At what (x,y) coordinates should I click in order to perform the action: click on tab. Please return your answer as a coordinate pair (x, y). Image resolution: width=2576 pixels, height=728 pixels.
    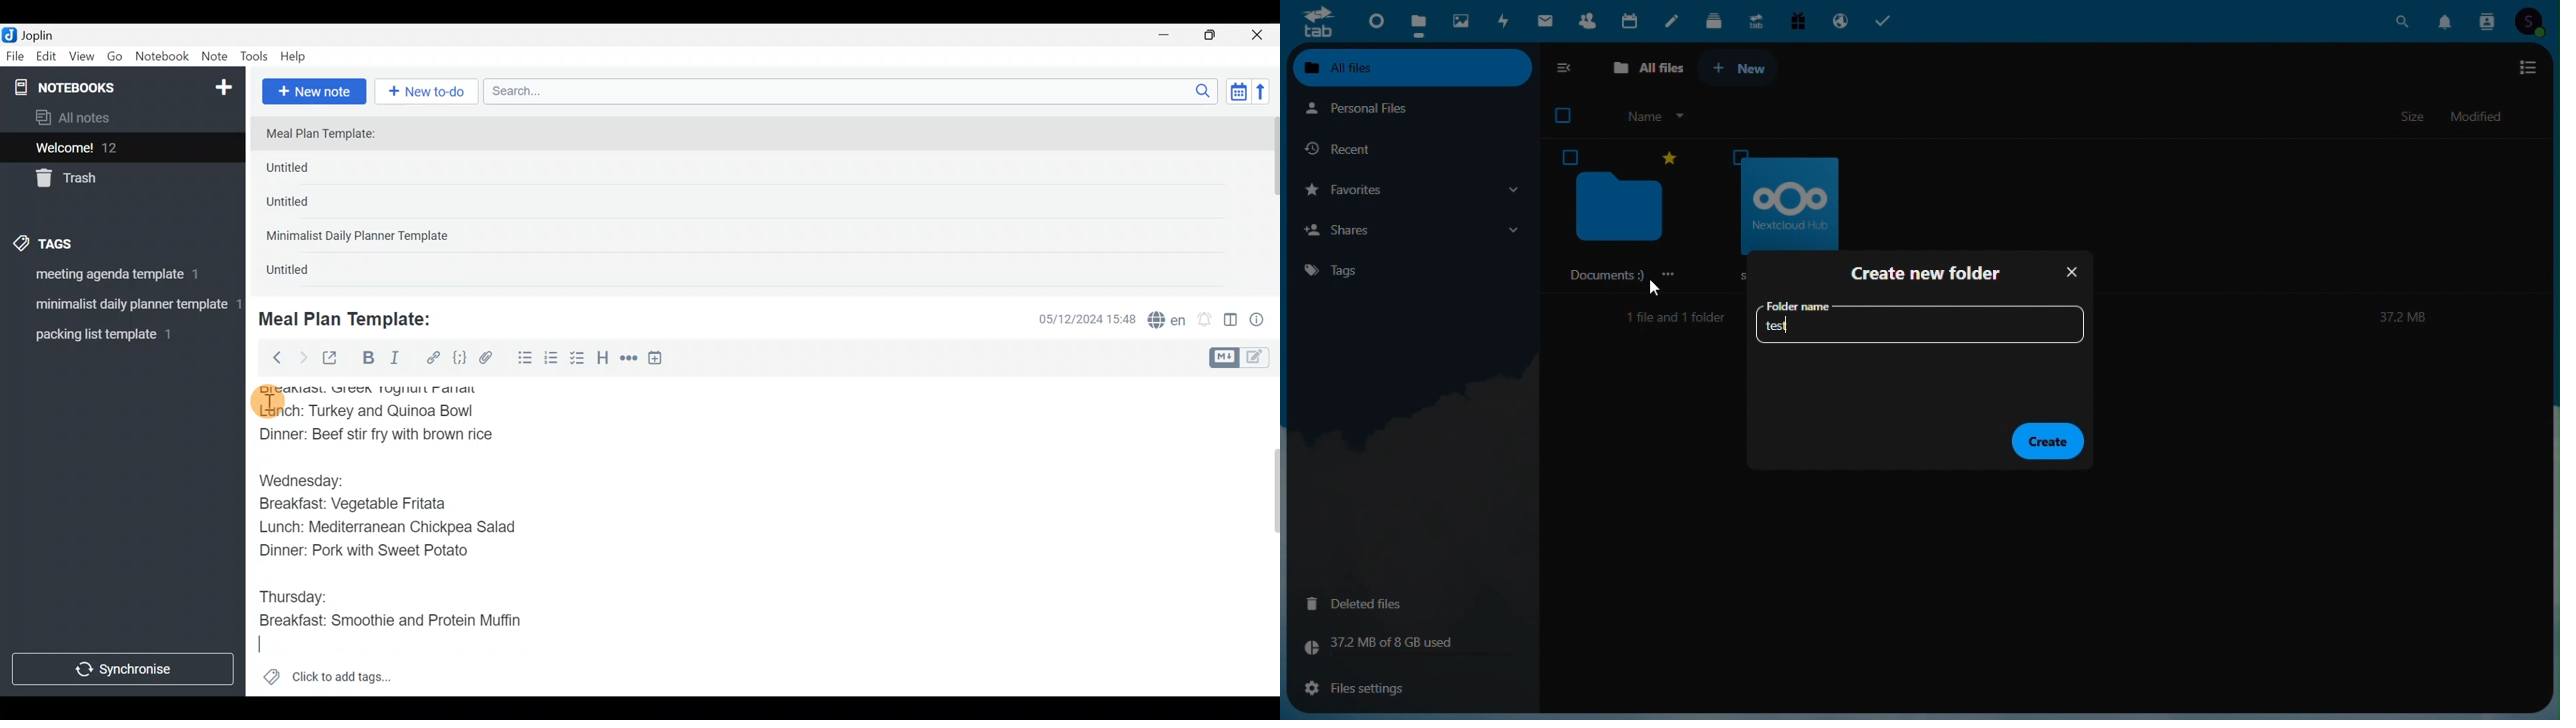
    Looking at the image, I should click on (1312, 21).